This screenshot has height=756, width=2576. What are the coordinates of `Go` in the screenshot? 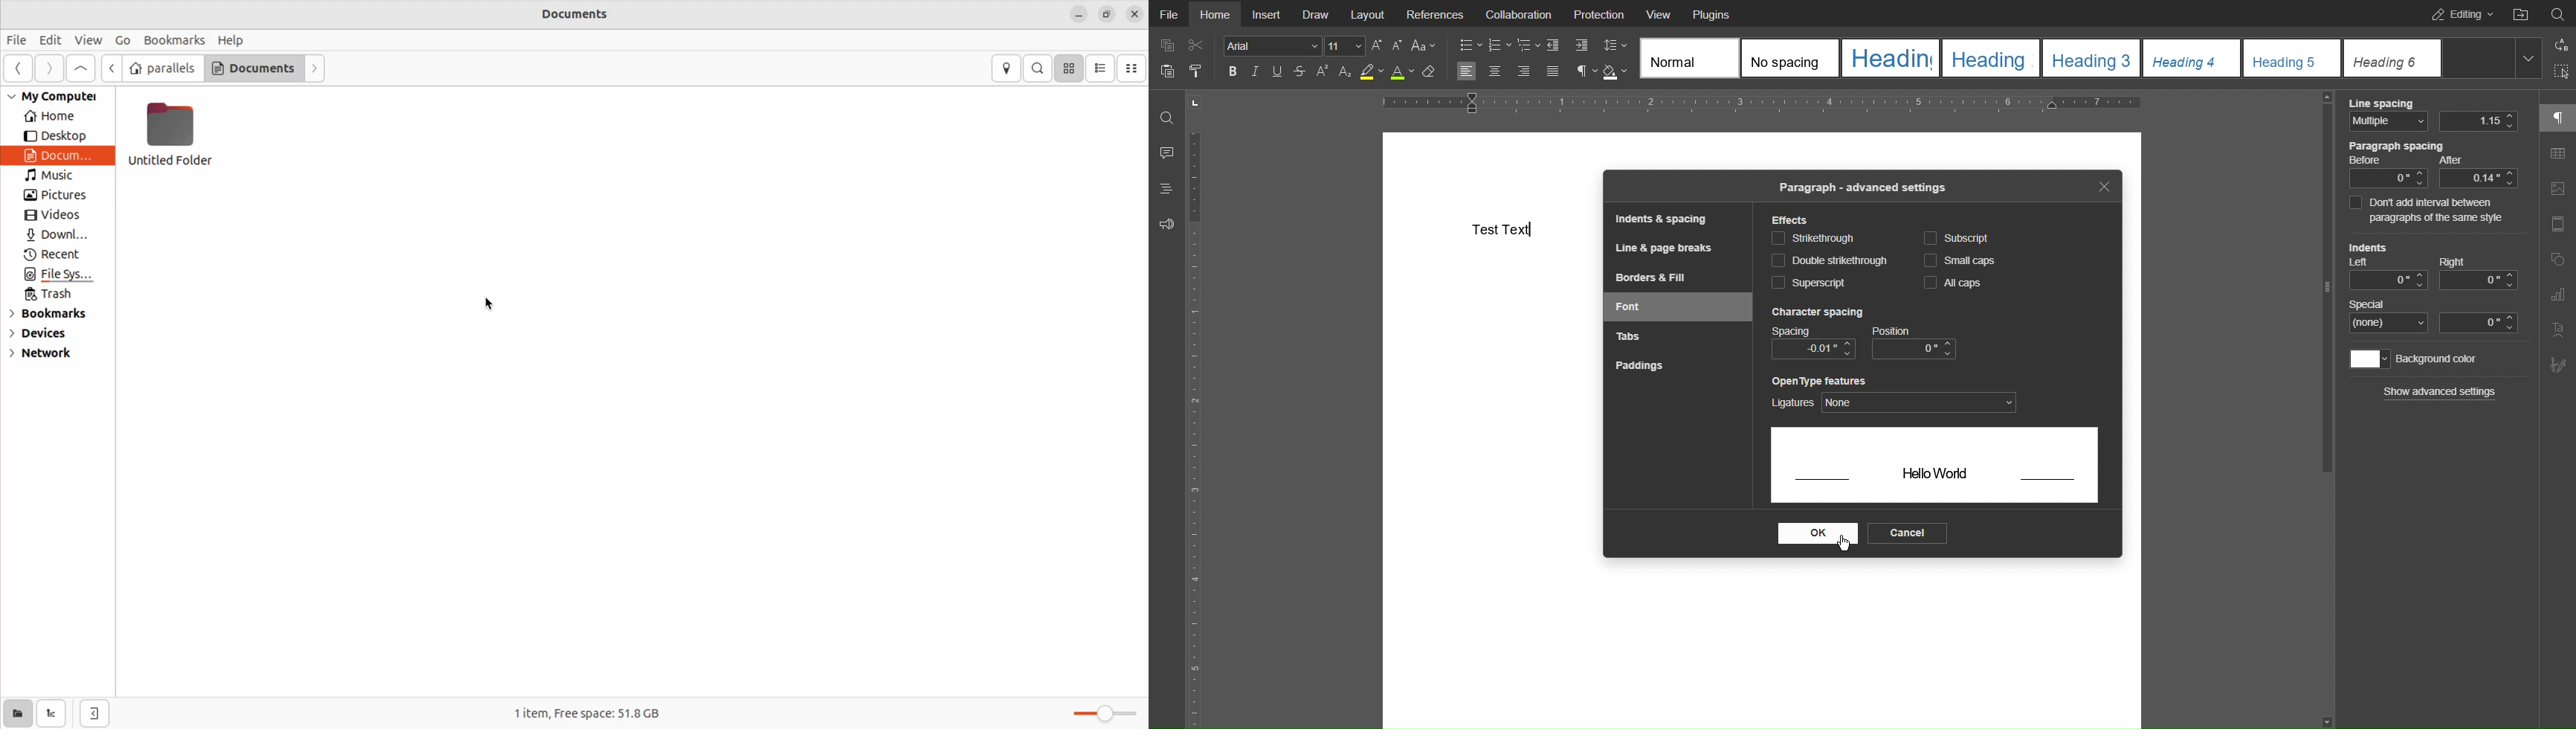 It's located at (122, 39).